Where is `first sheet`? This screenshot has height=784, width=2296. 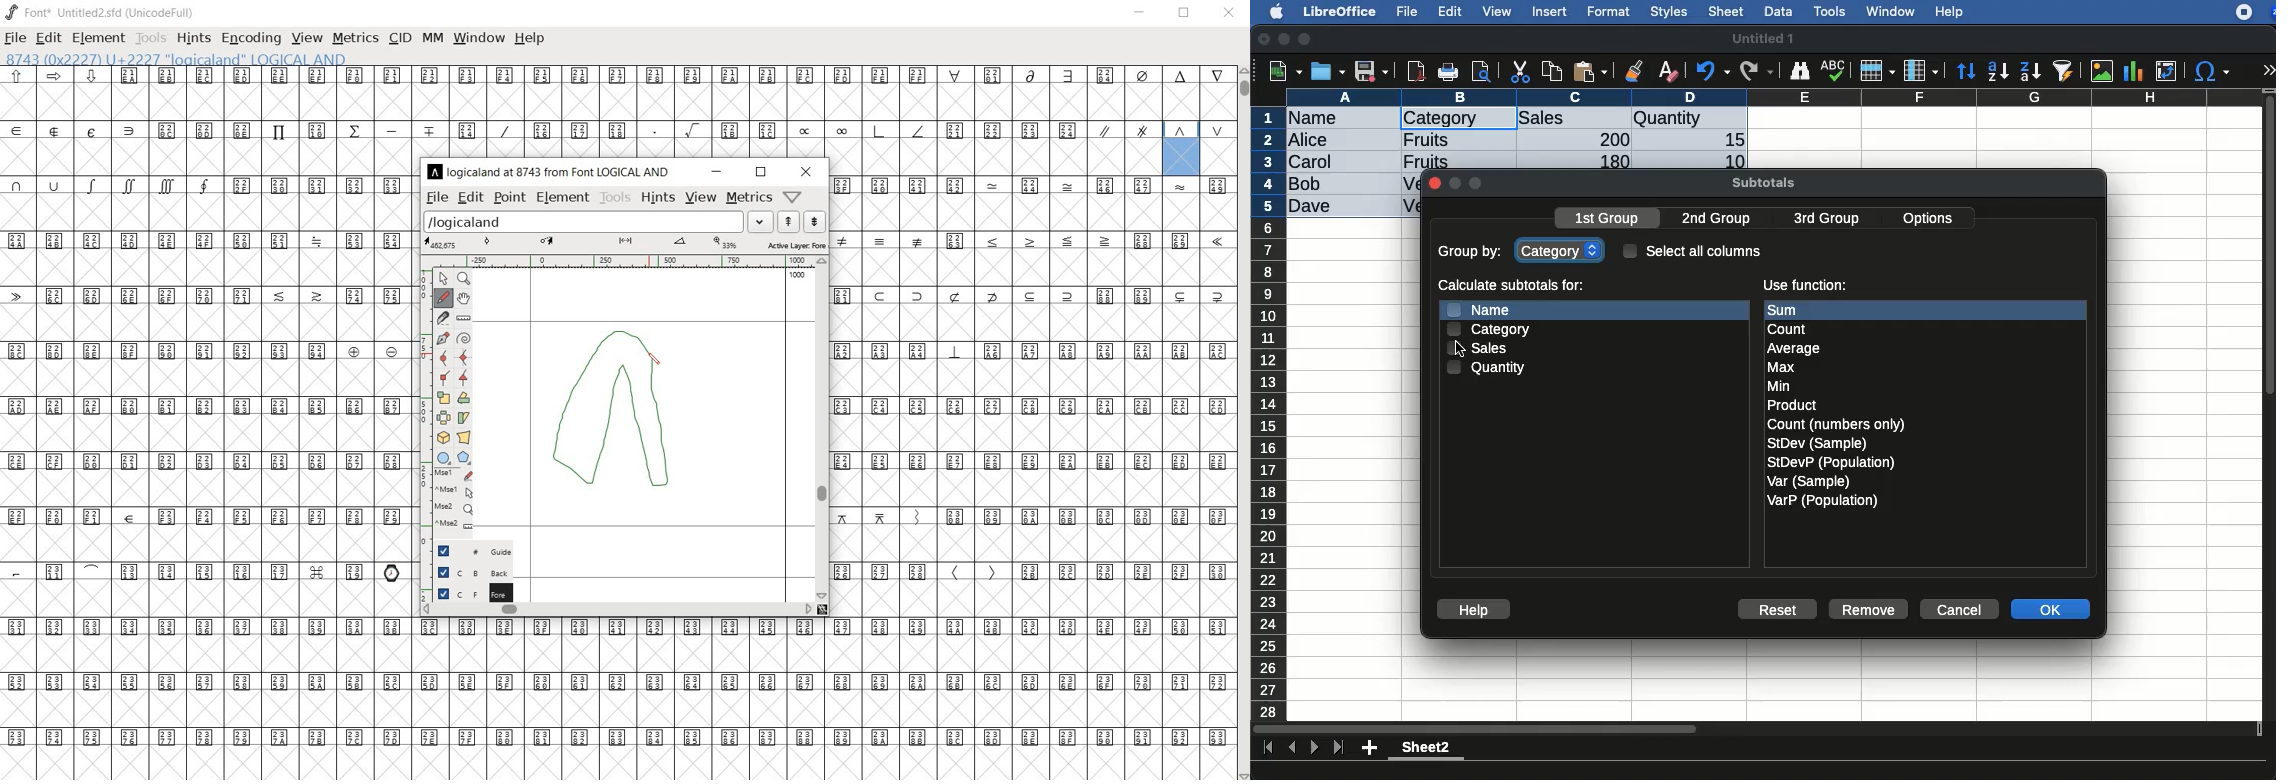
first sheet is located at coordinates (1270, 748).